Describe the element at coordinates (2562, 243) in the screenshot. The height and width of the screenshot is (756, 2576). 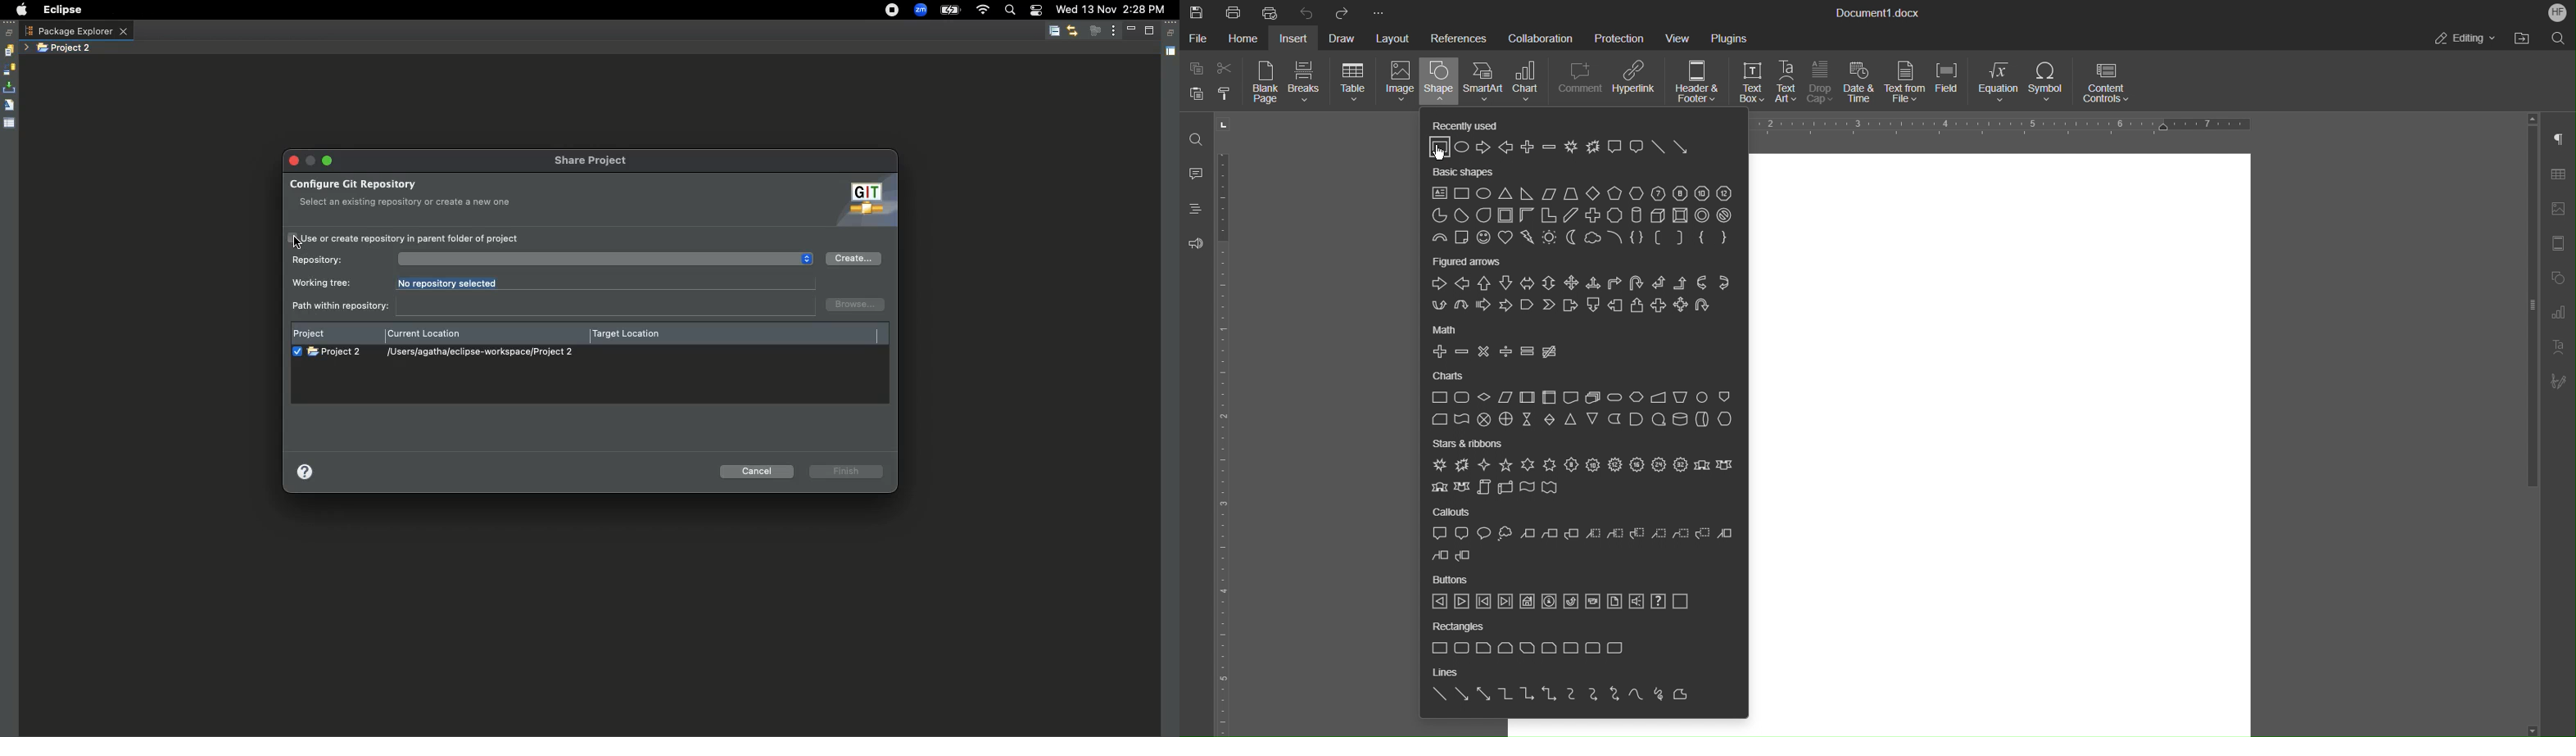
I see `Page Settings` at that location.